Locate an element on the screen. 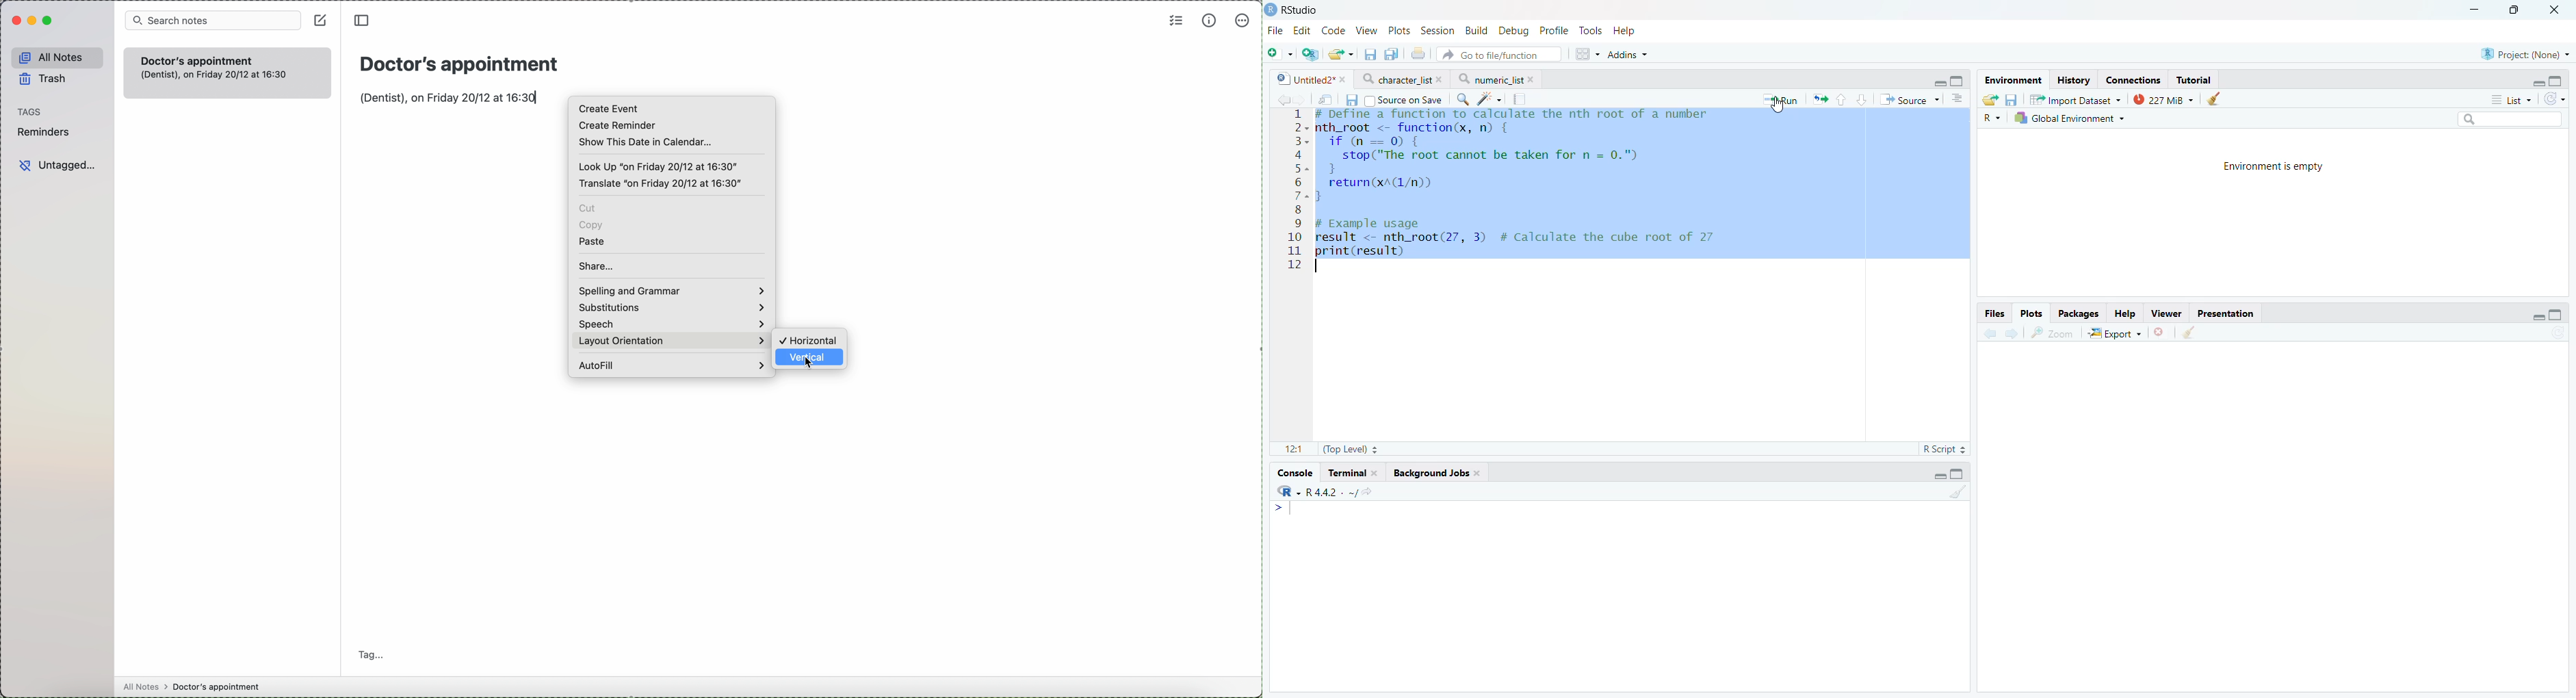 Image resolution: width=2576 pixels, height=700 pixels. Go to next section is located at coordinates (1863, 99).